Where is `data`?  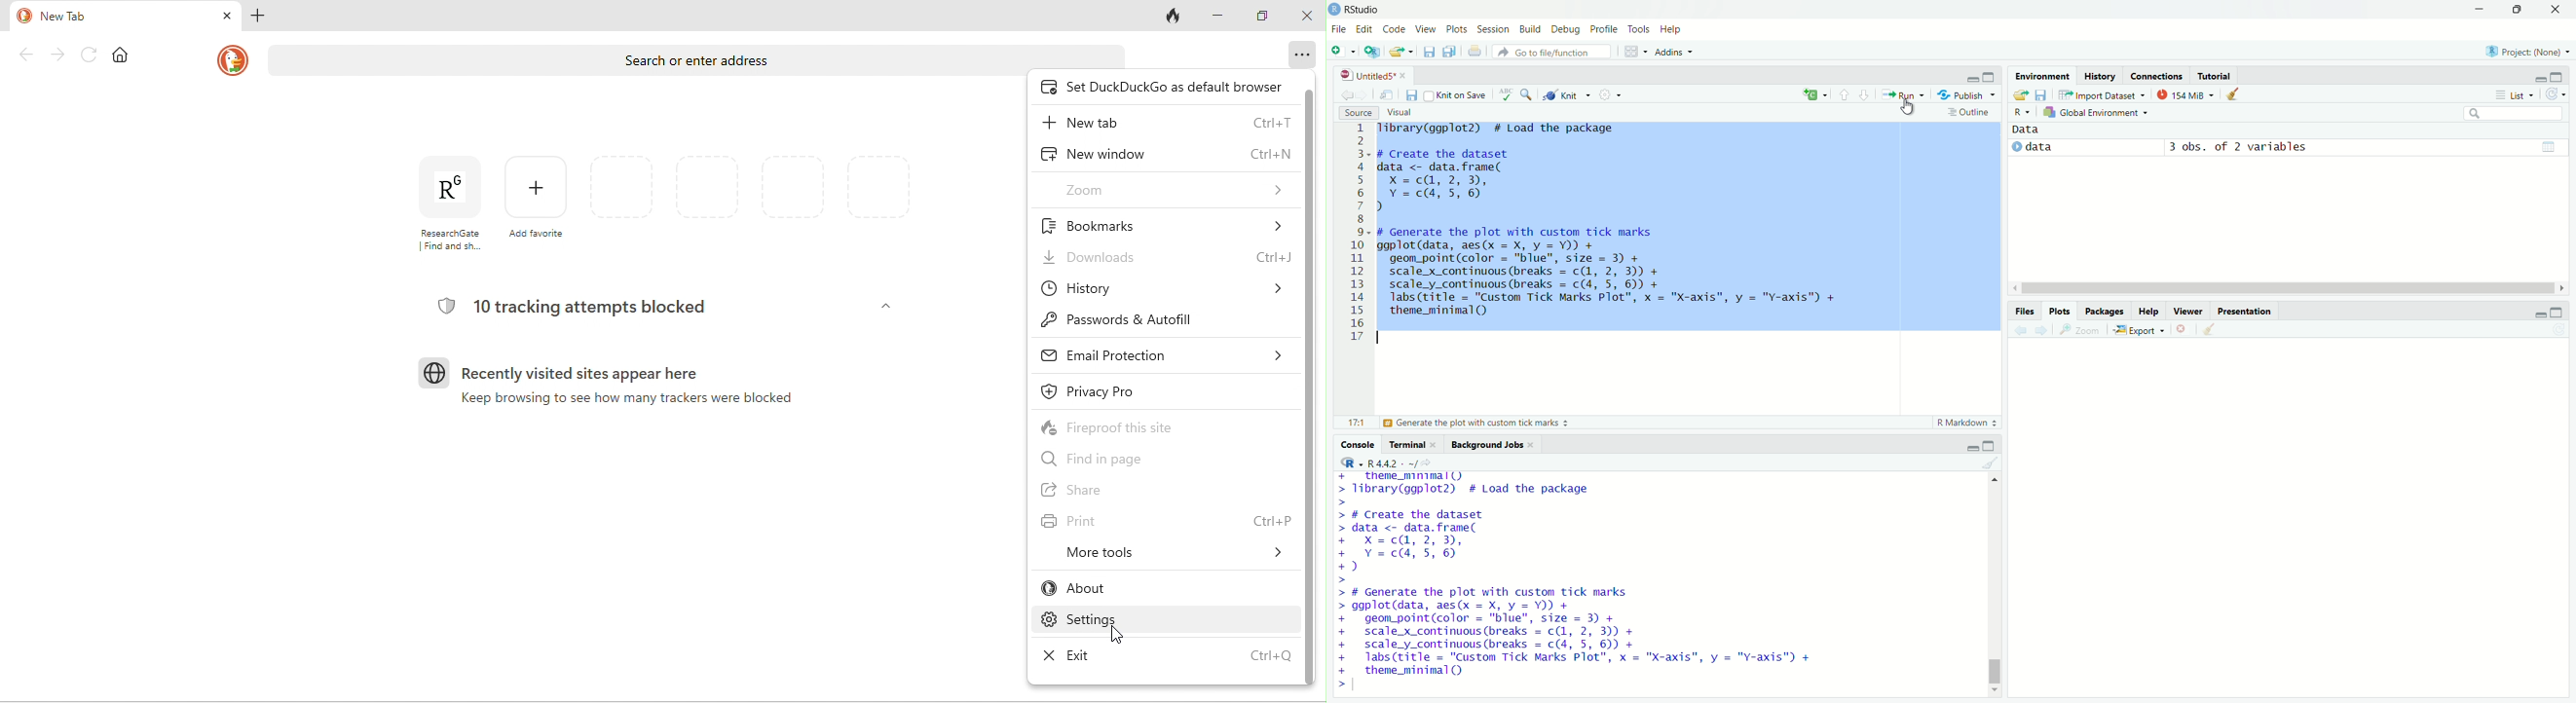 data is located at coordinates (2036, 130).